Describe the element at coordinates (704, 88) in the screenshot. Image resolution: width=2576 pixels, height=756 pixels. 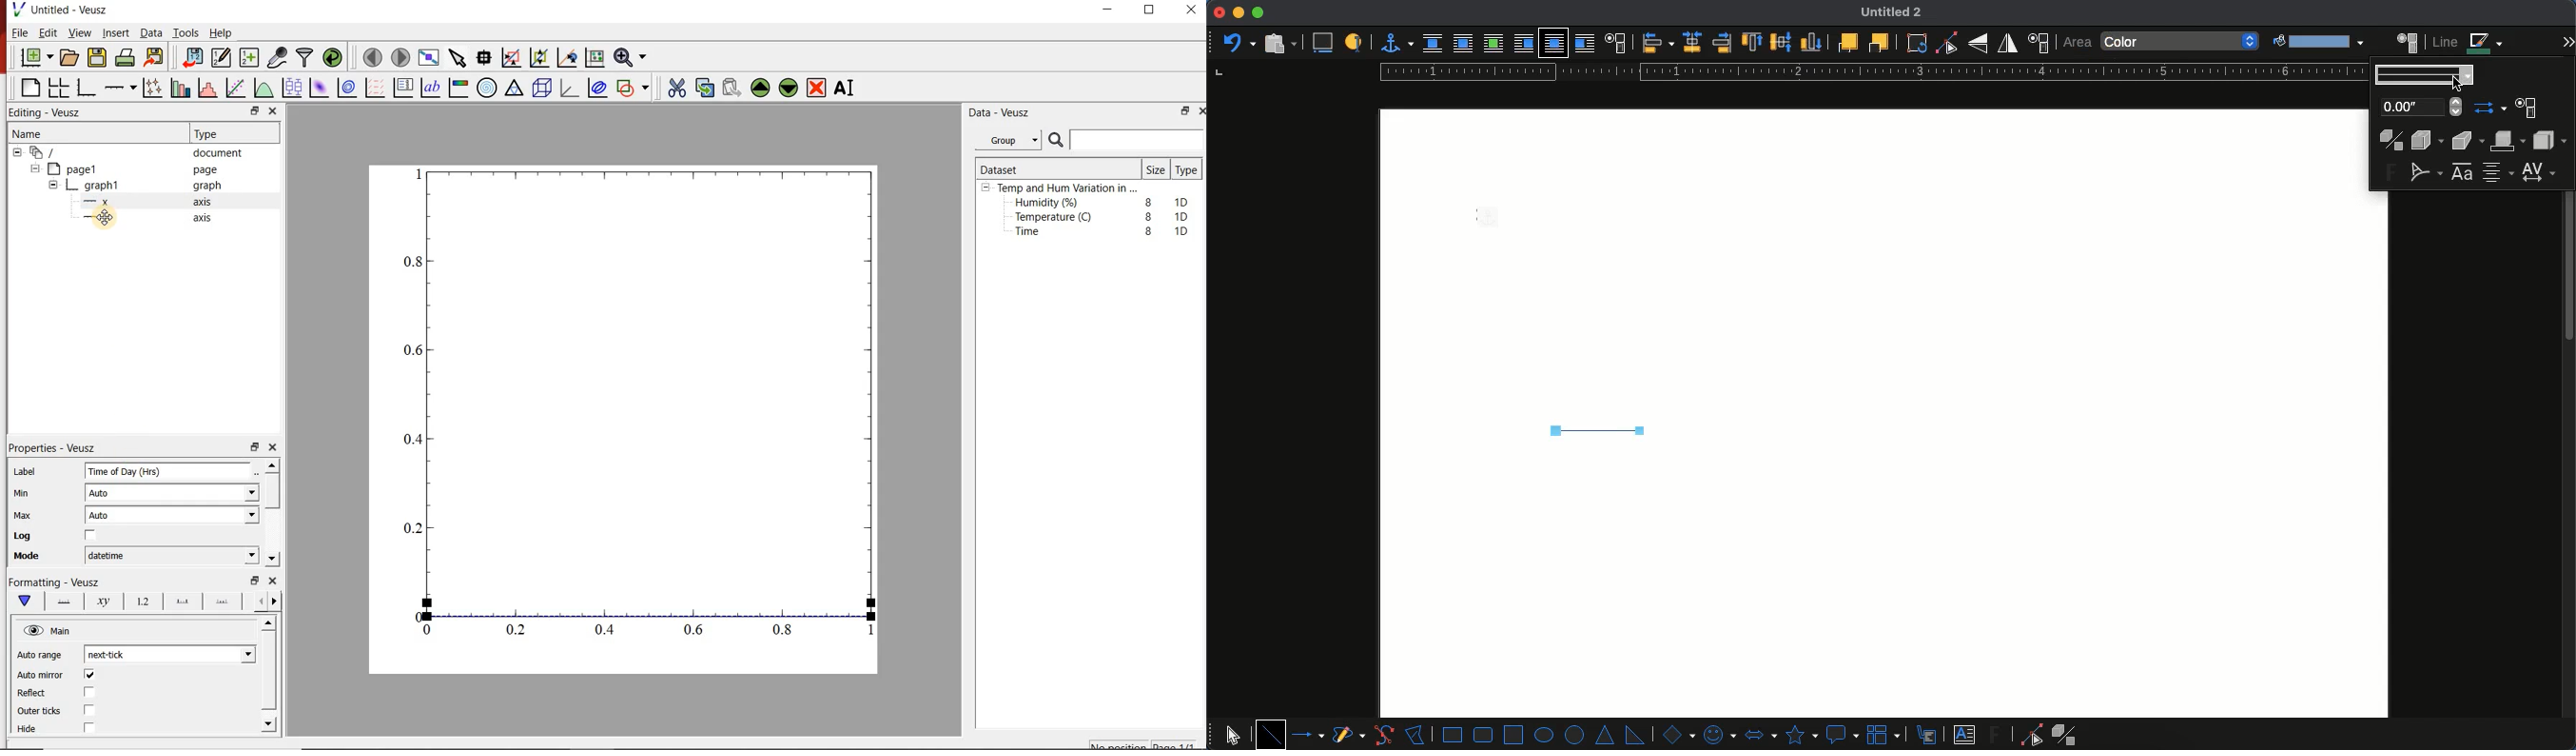
I see `copy the selected widget` at that location.